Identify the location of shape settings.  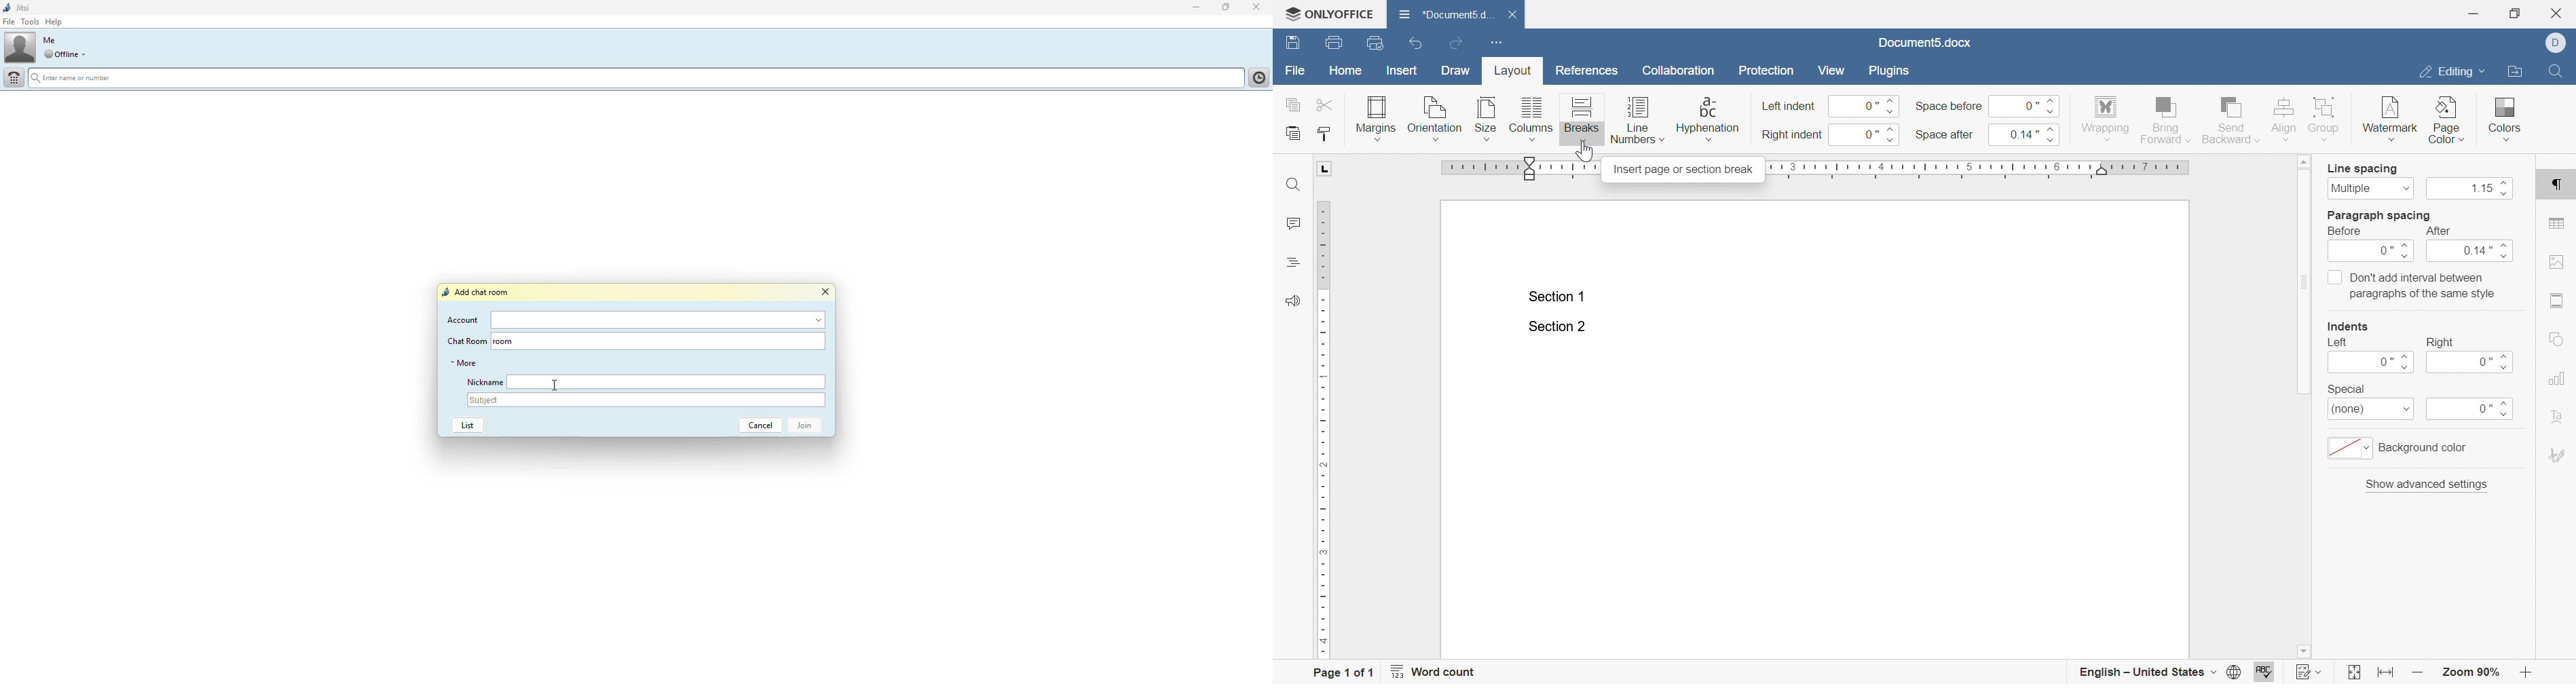
(2556, 339).